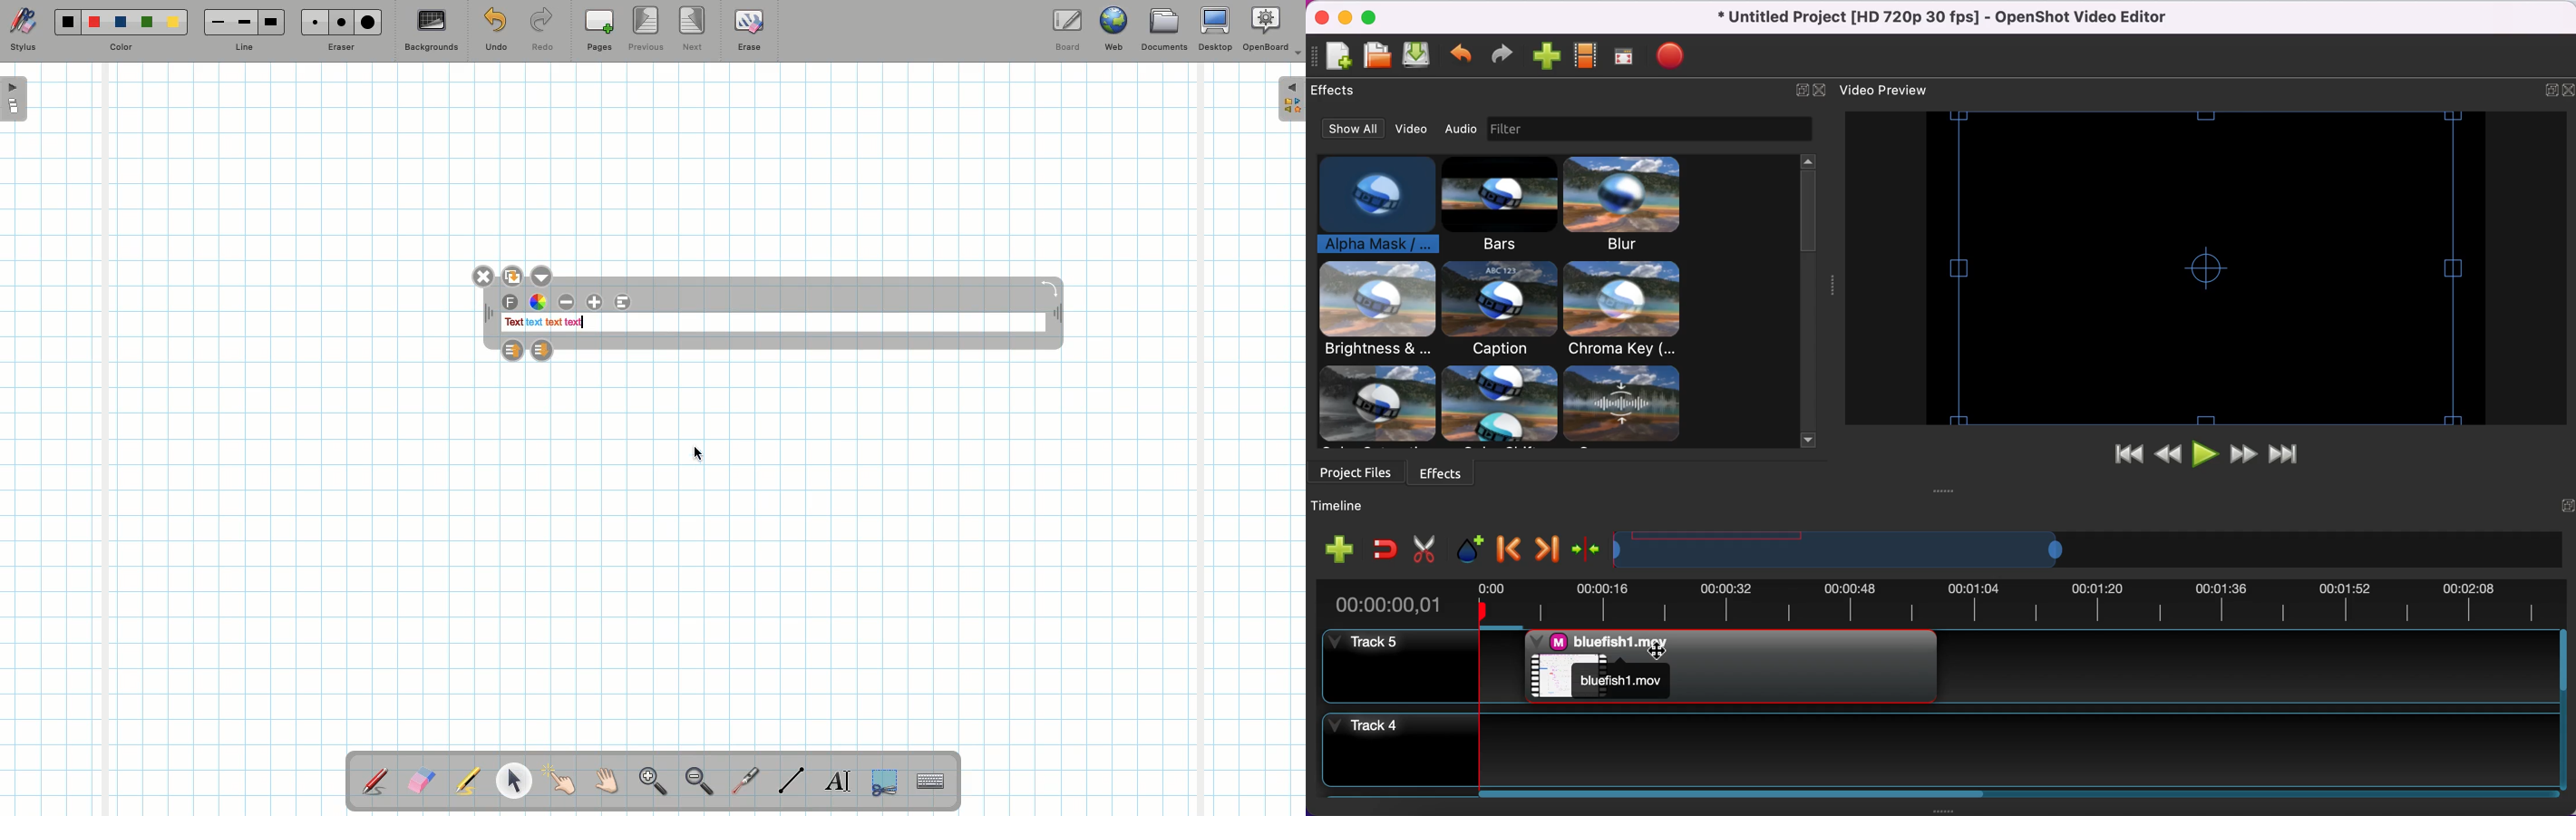 The image size is (2576, 840). I want to click on previous marker, so click(1508, 548).